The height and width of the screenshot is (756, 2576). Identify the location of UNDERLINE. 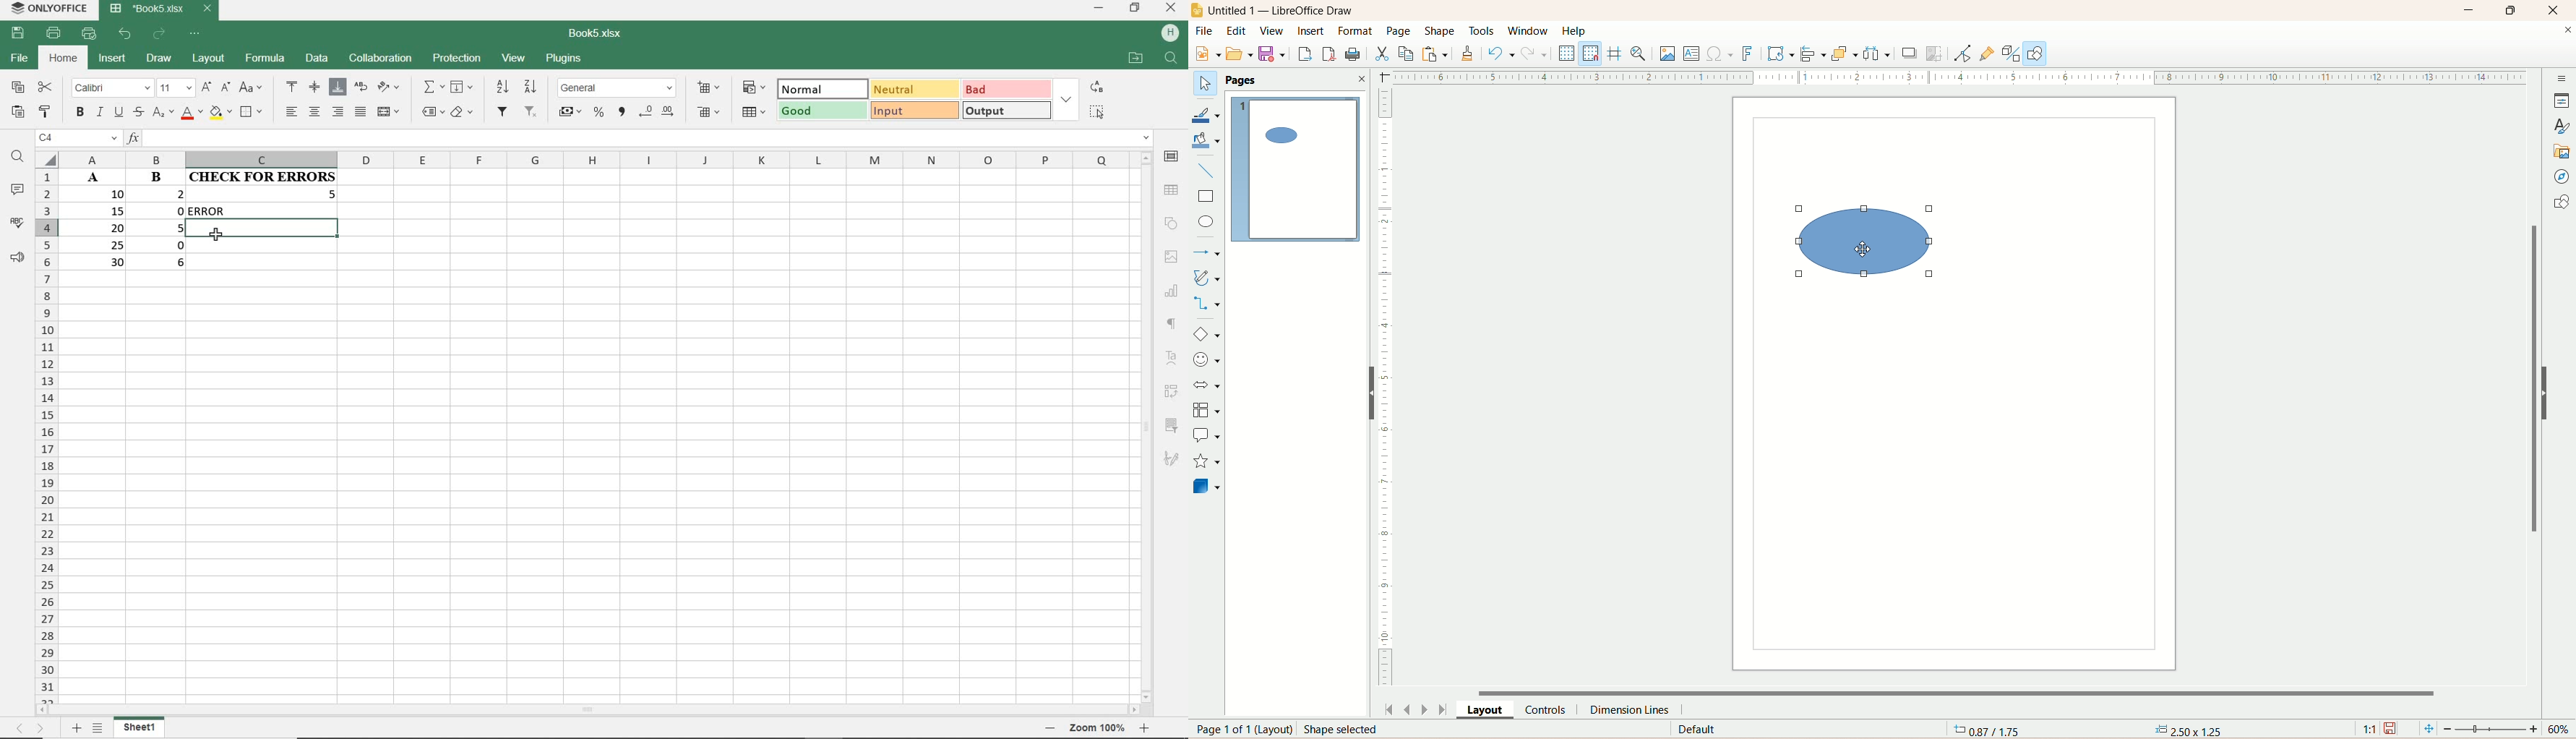
(118, 113).